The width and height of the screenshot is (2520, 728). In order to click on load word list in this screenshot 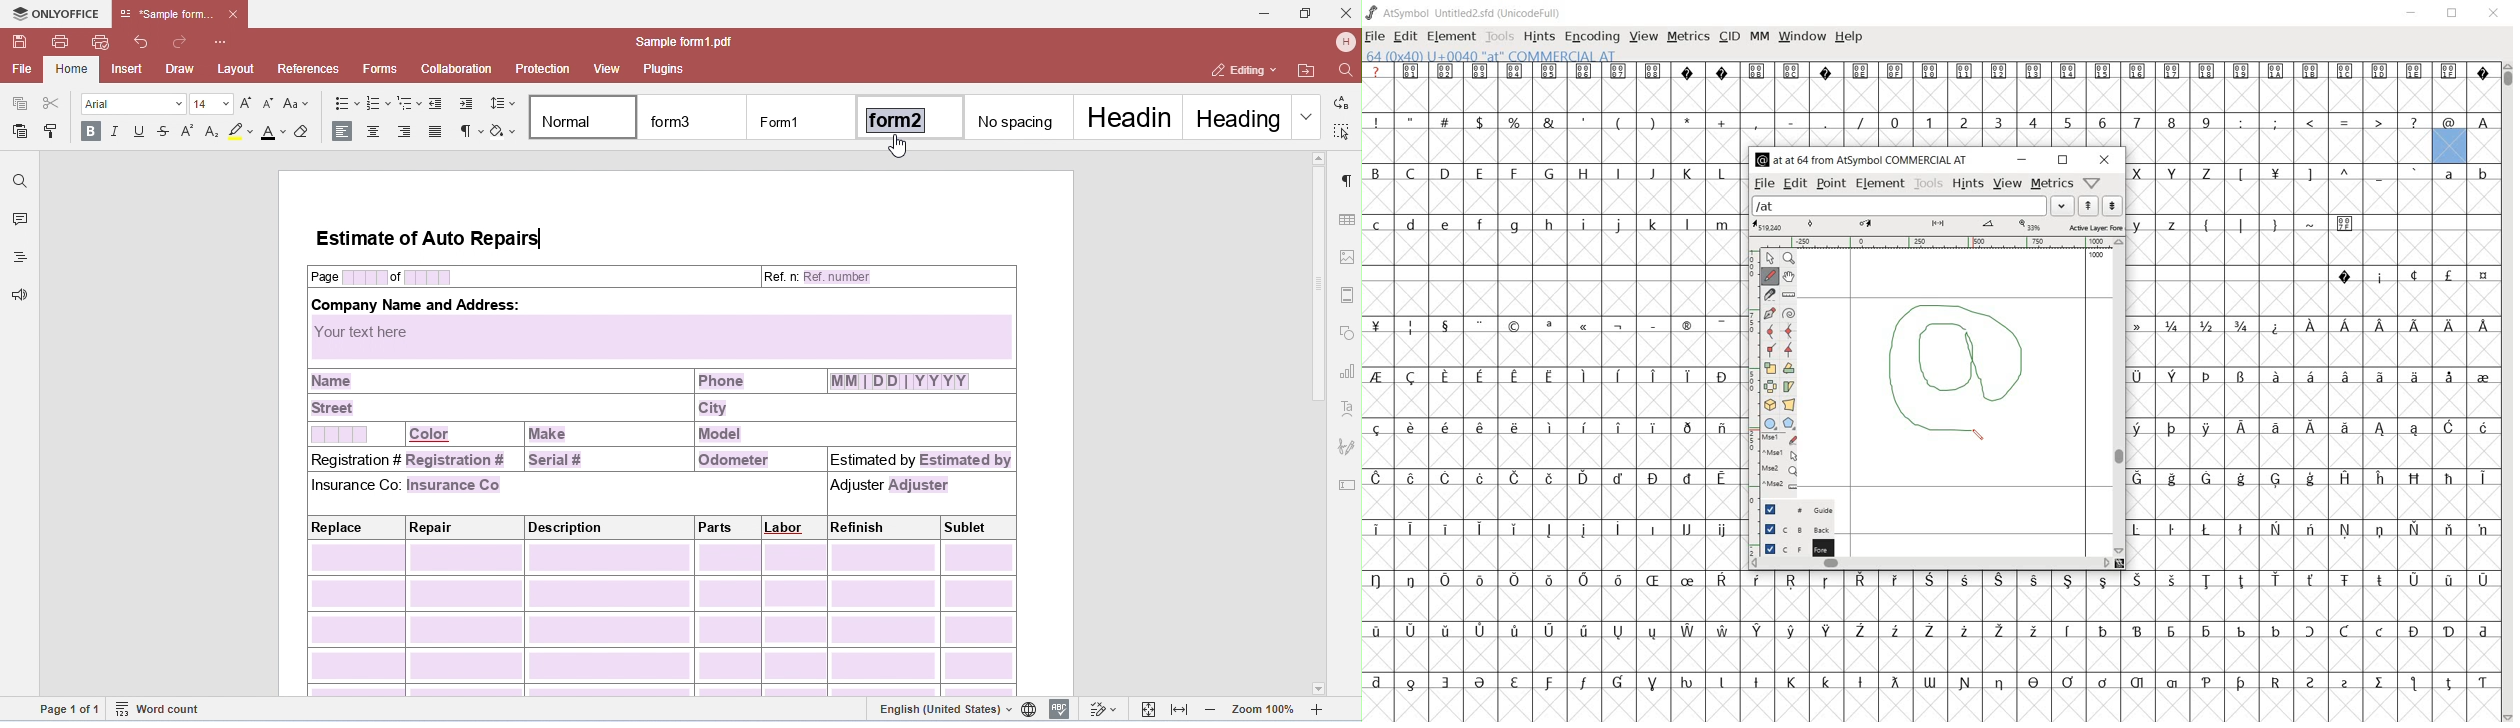, I will do `click(1900, 206)`.